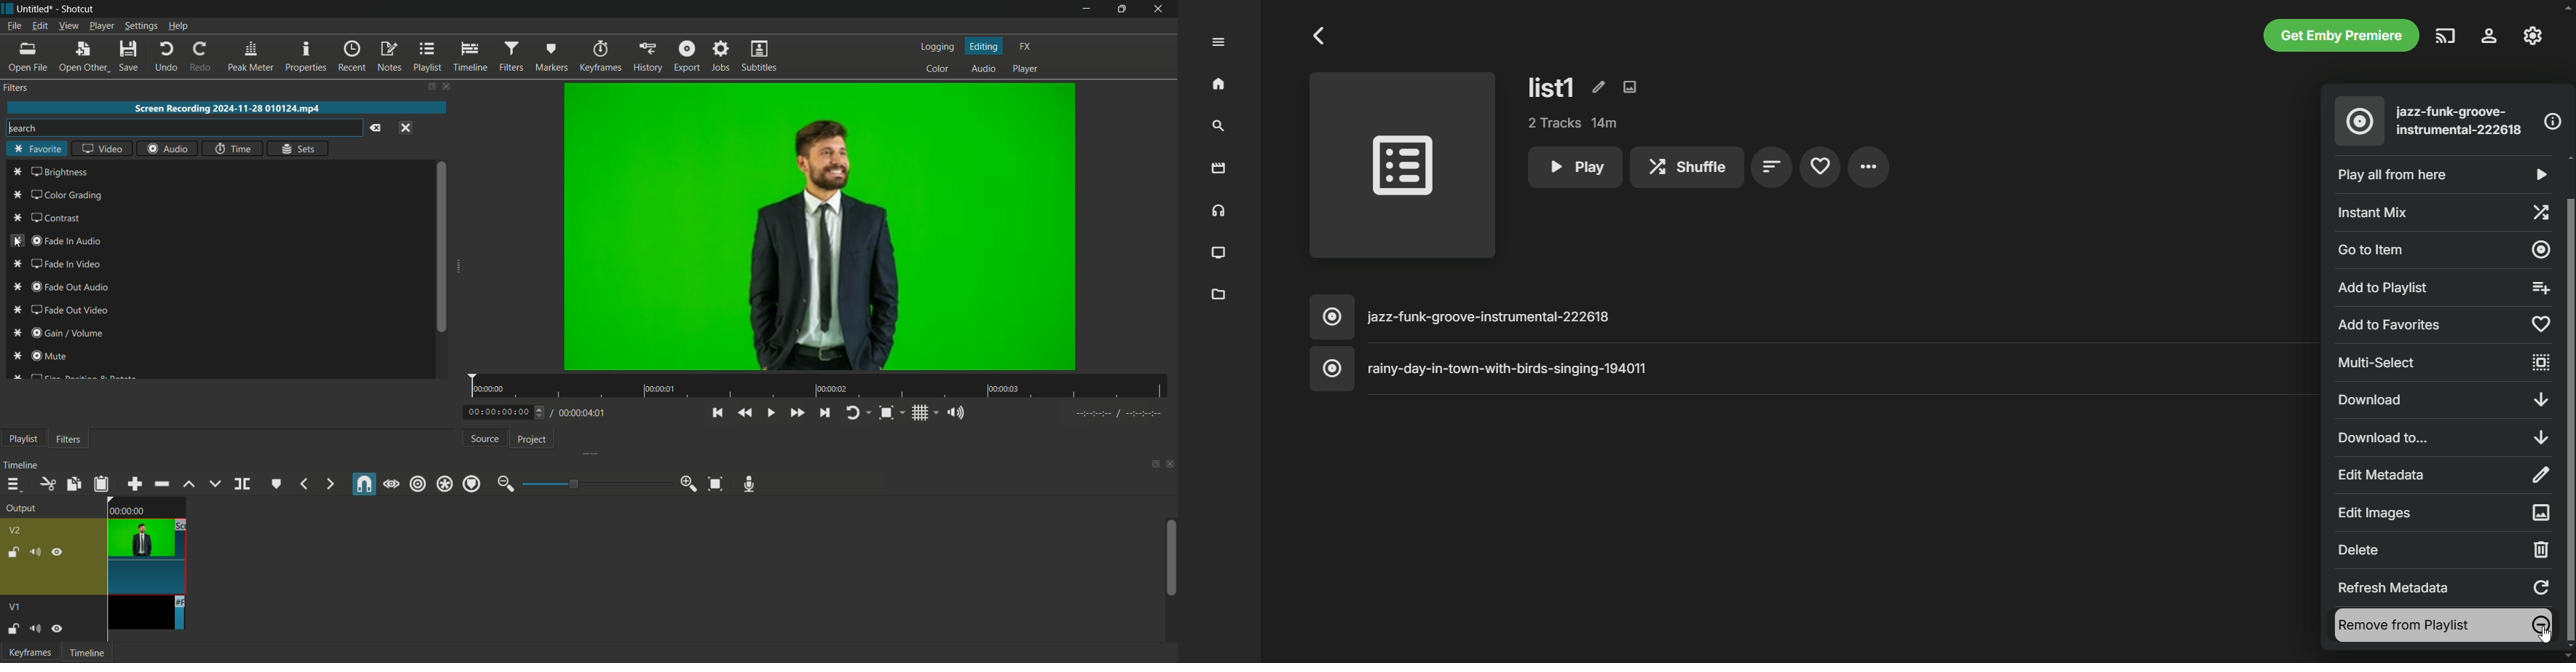 The height and width of the screenshot is (672, 2576). I want to click on redo, so click(198, 56).